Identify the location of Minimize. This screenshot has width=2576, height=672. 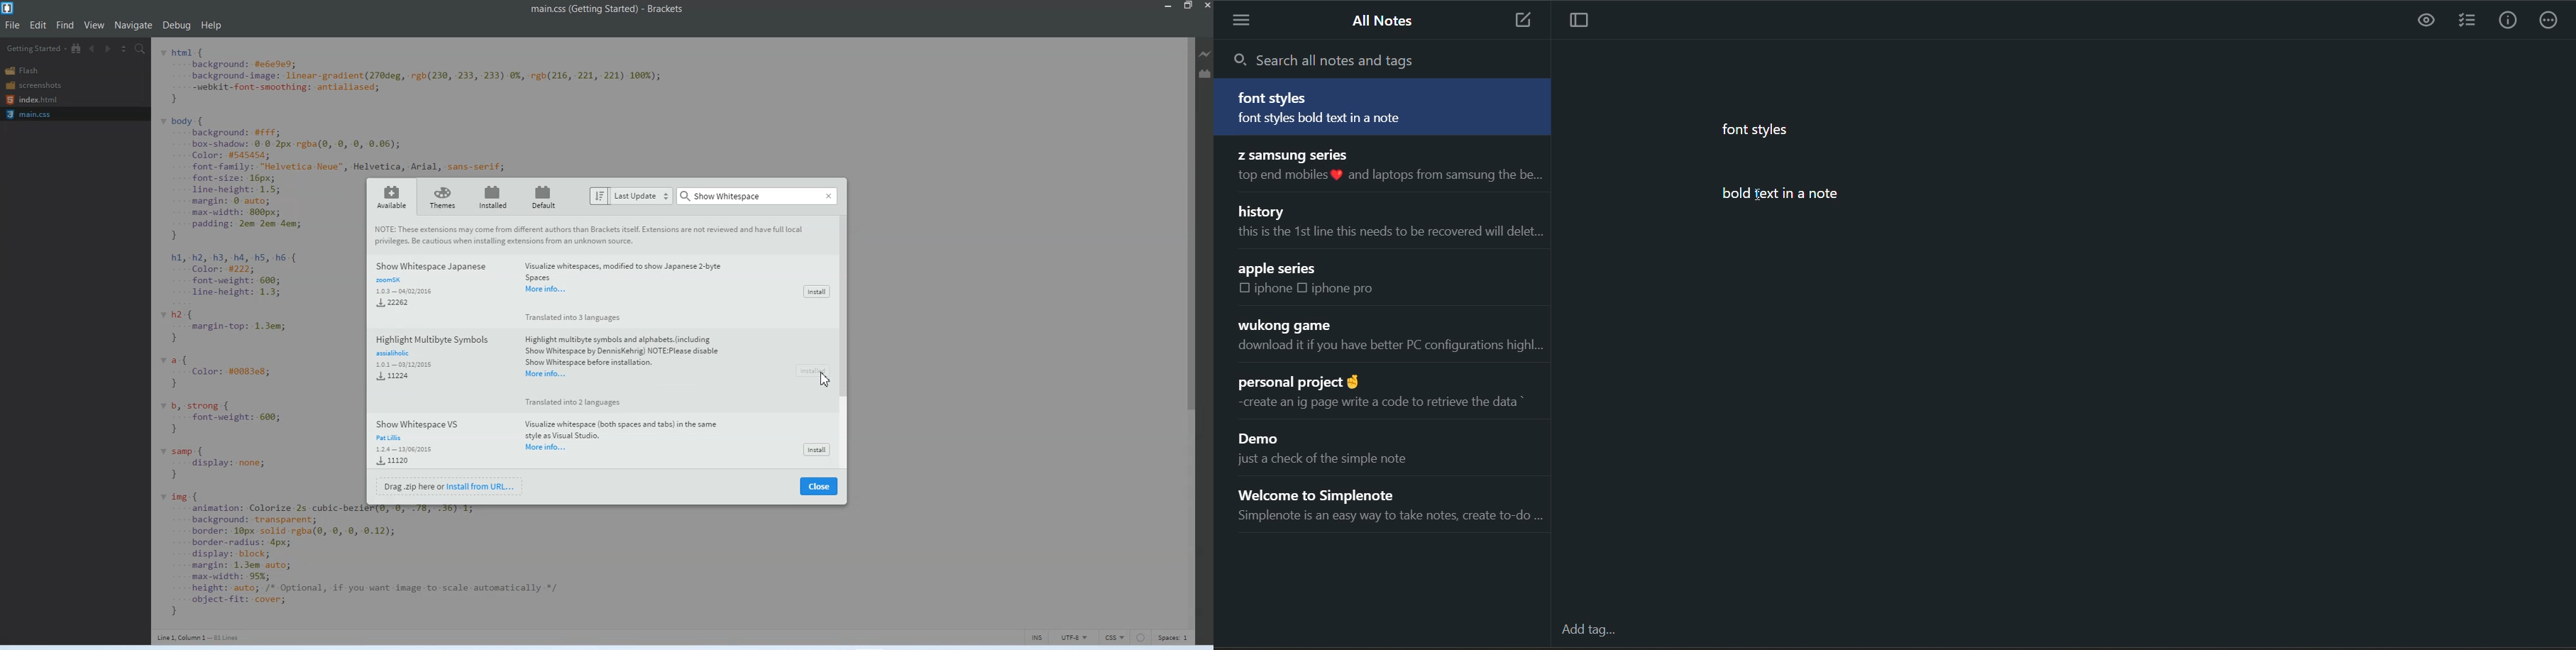
(1169, 6).